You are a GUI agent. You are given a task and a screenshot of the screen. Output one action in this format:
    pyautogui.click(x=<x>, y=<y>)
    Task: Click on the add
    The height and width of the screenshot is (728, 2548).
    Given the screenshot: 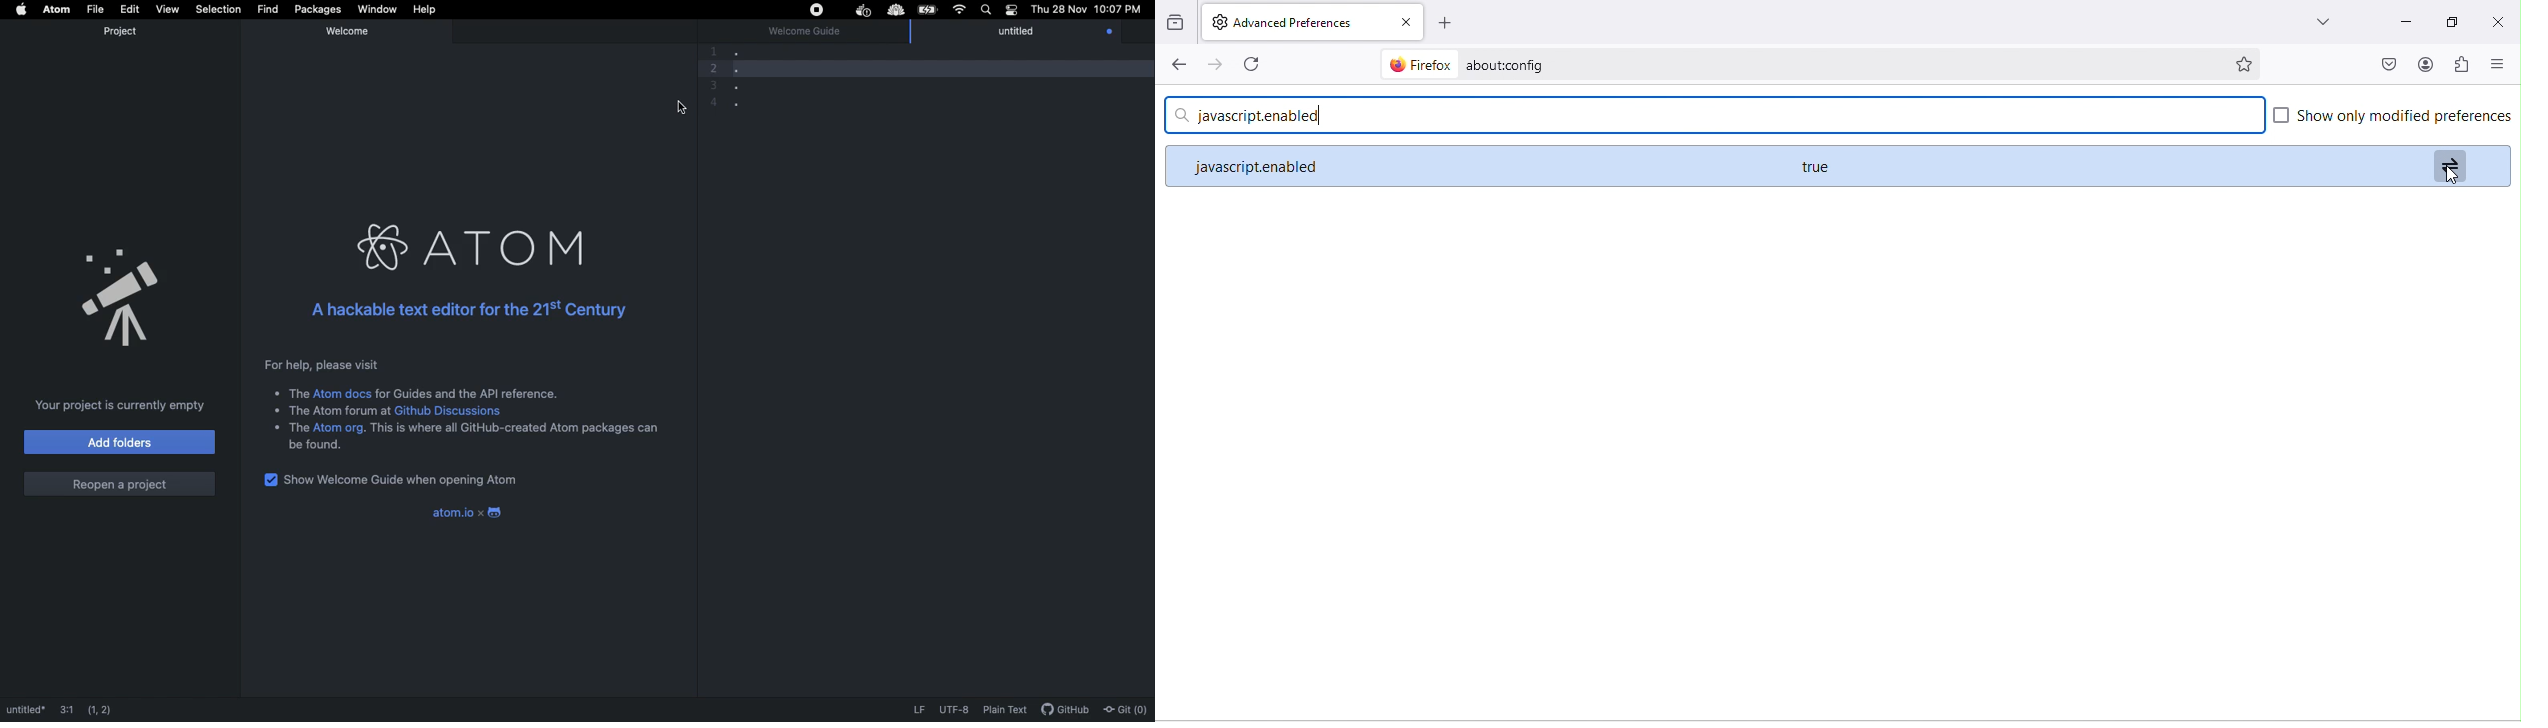 What is the action you would take?
    pyautogui.click(x=1450, y=24)
    